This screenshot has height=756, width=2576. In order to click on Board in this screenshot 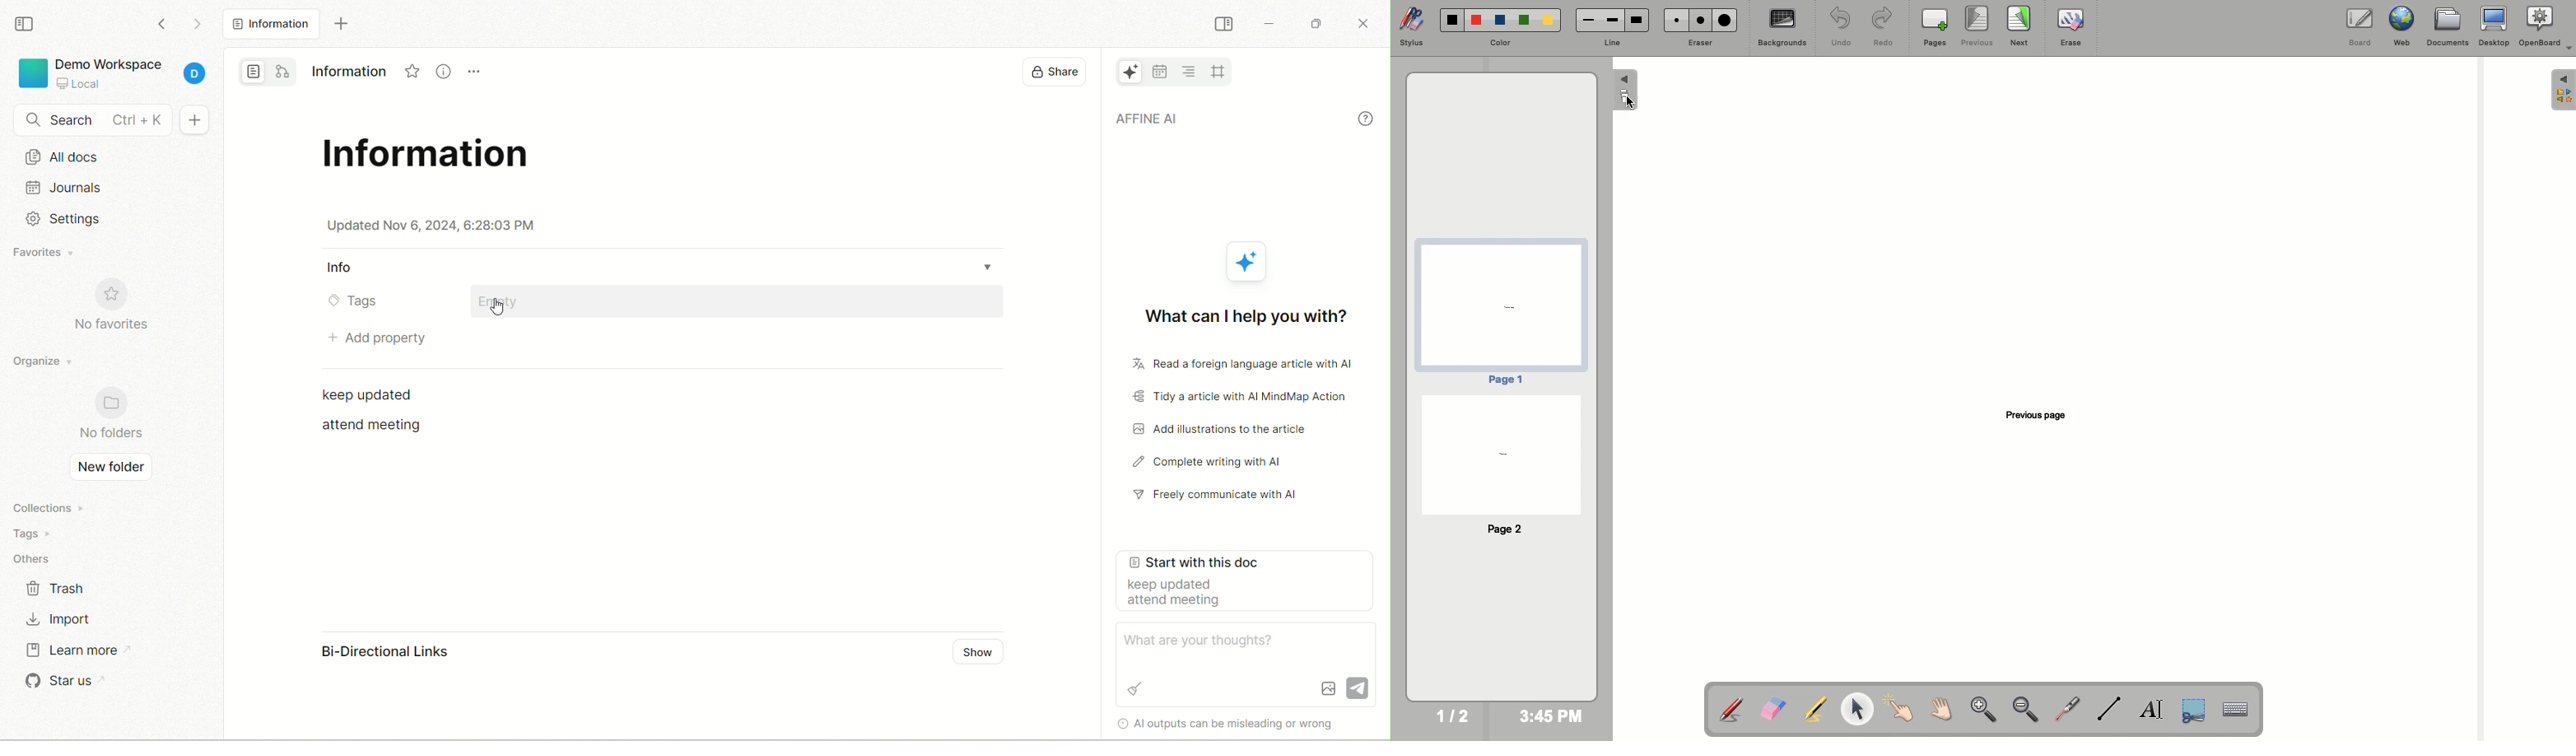, I will do `click(2360, 29)`.